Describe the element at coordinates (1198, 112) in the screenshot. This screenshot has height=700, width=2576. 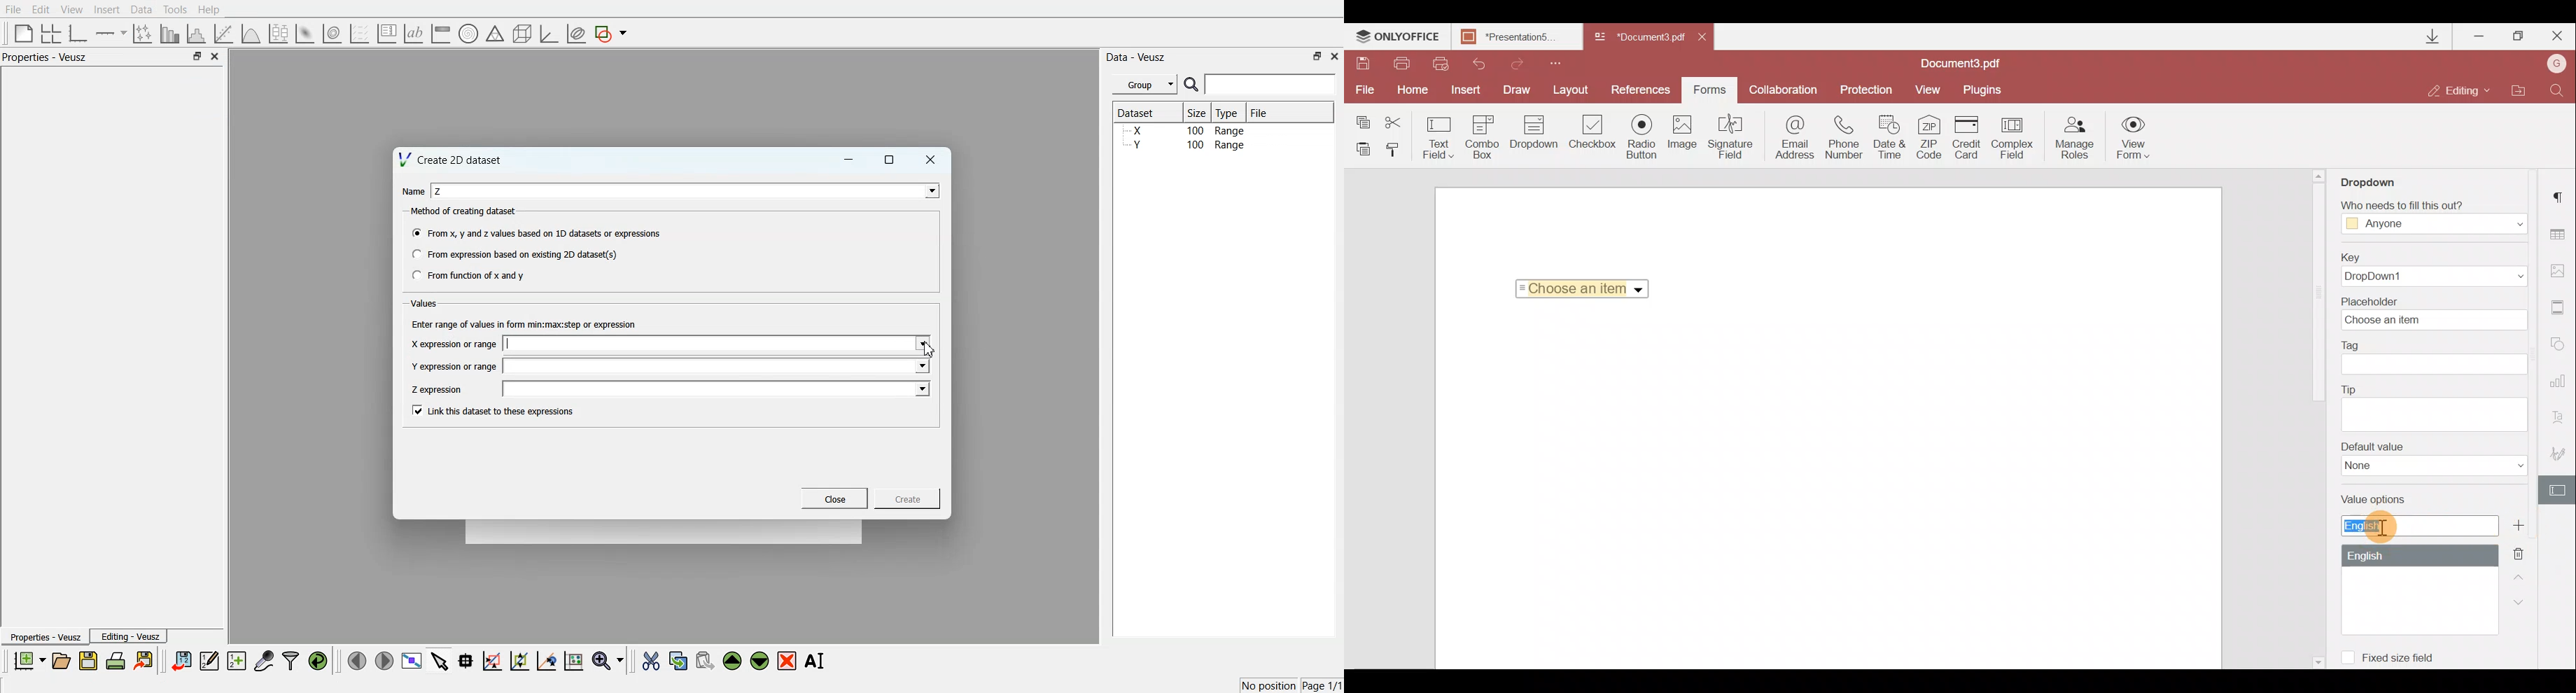
I see `Size` at that location.